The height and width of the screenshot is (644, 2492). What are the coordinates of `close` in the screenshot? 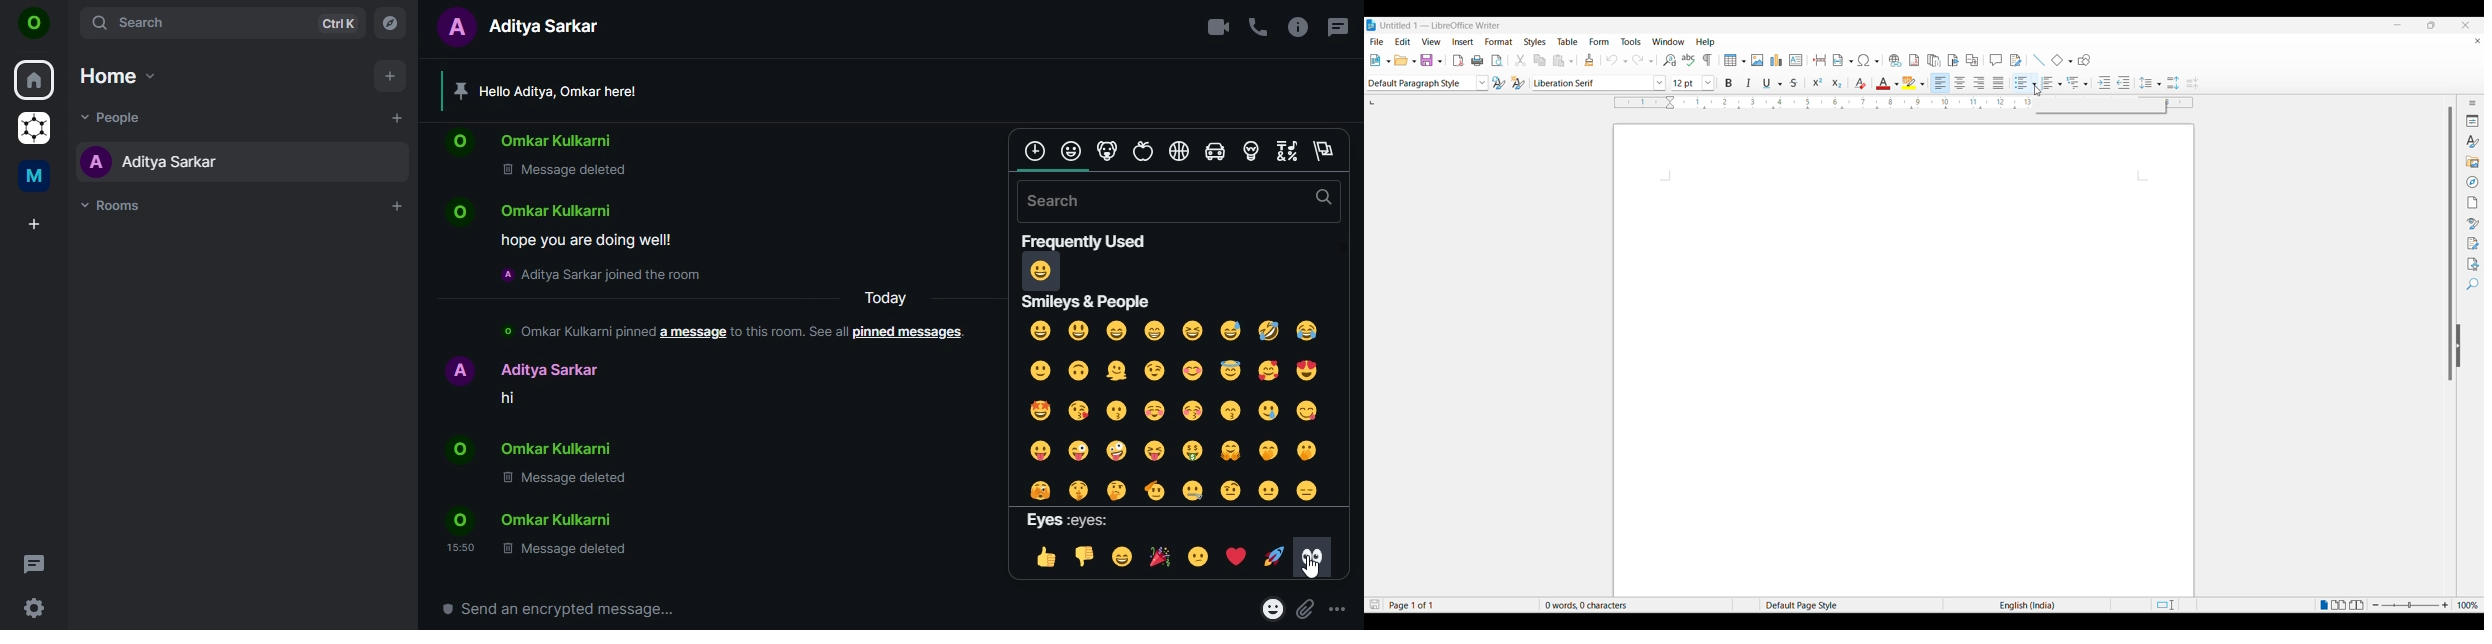 It's located at (2458, 24).